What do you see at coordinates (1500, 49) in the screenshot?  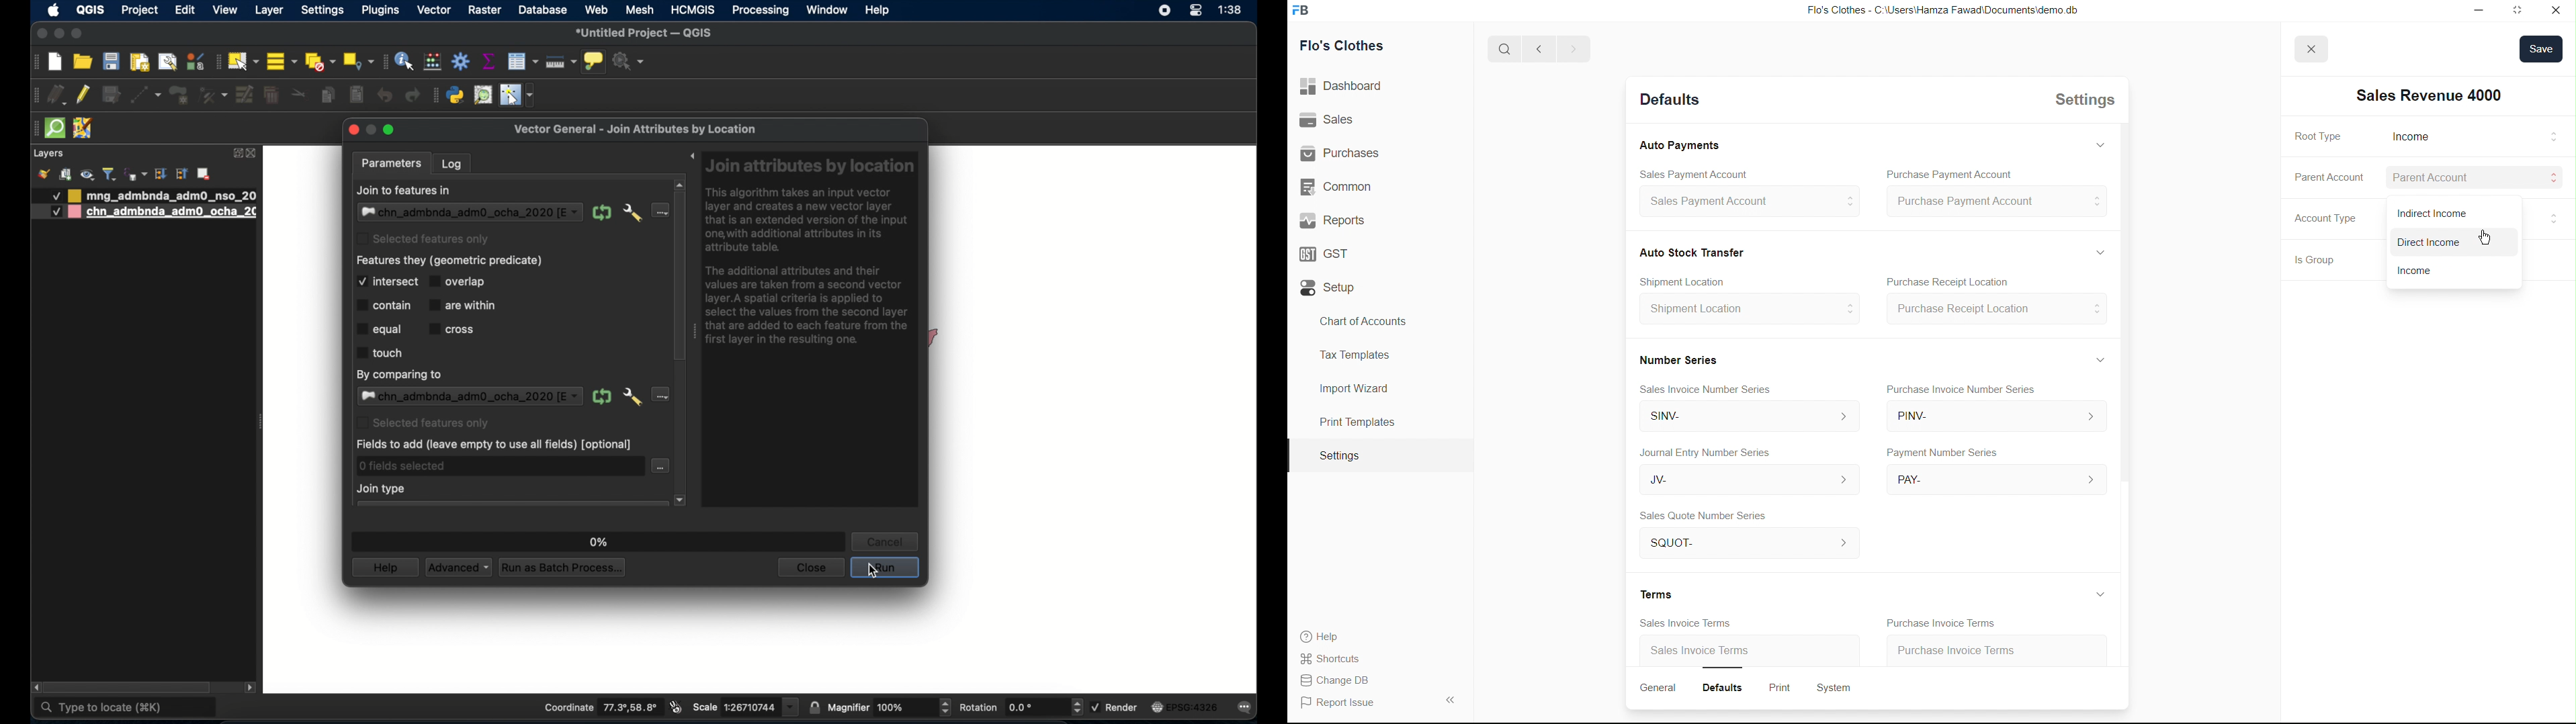 I see `Search` at bounding box center [1500, 49].